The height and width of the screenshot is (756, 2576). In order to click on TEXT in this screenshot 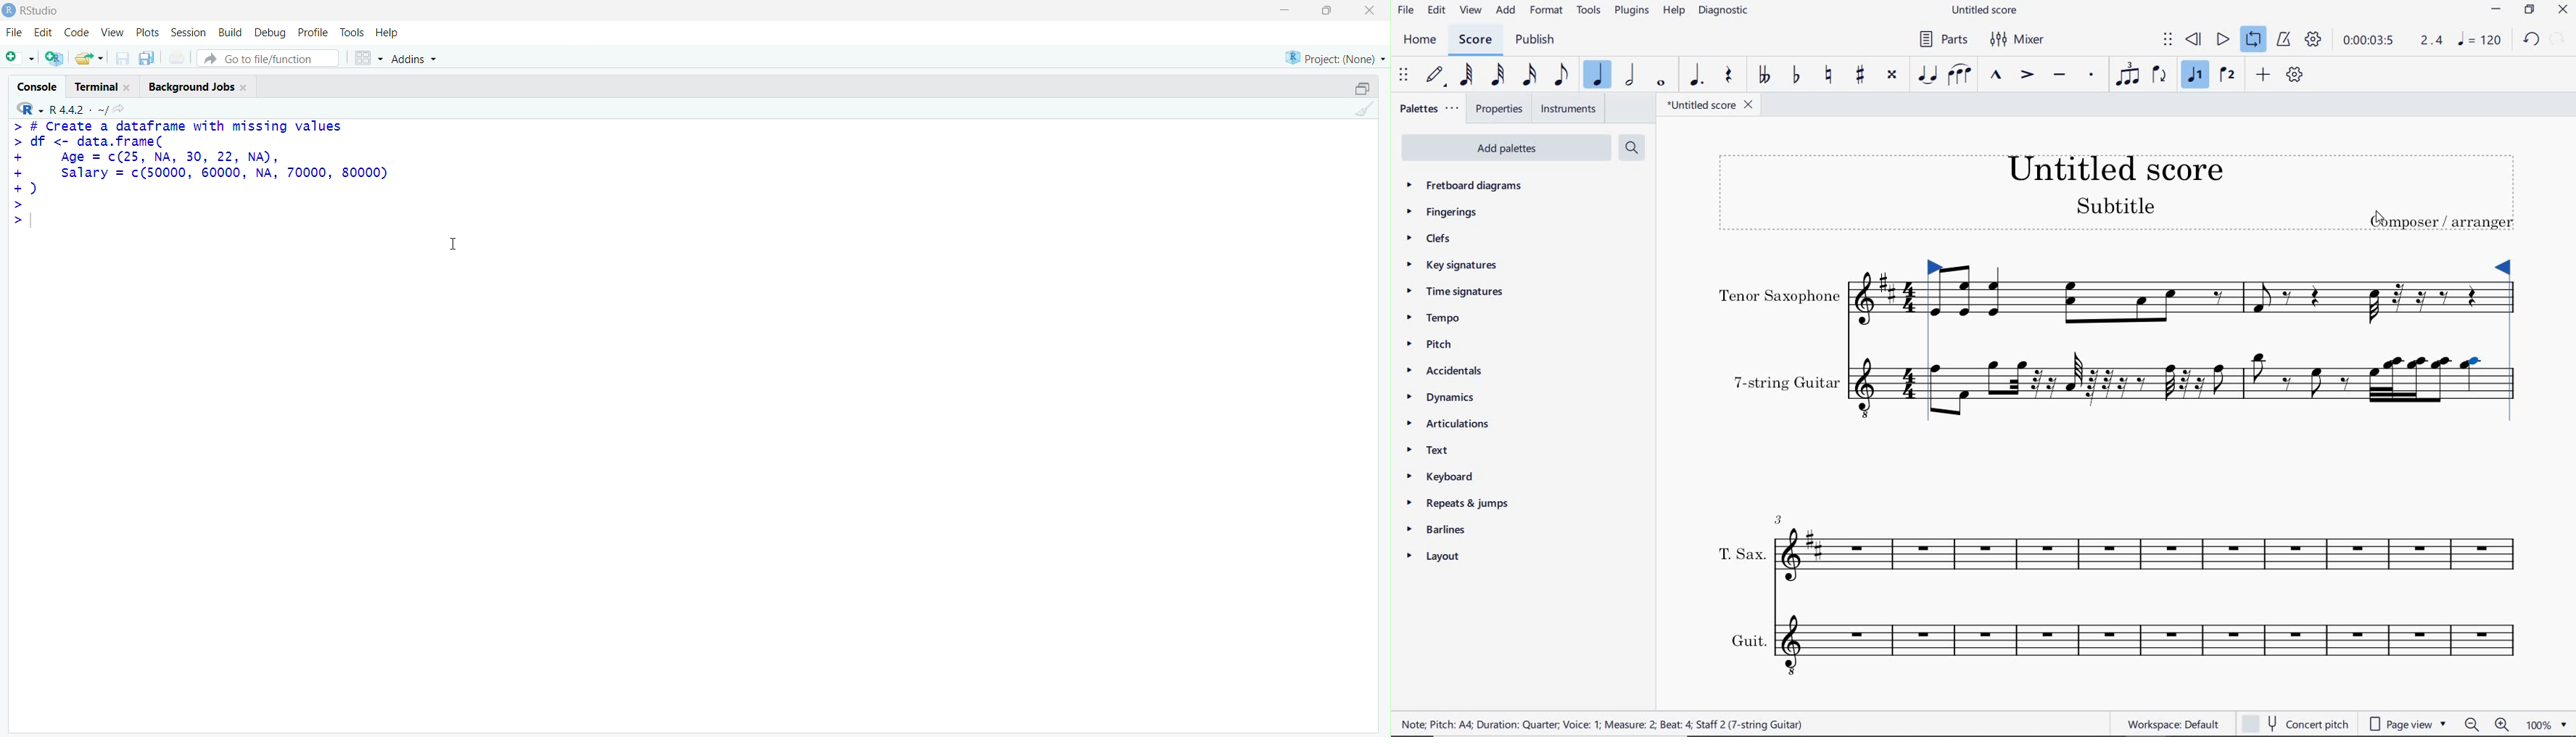, I will do `click(1424, 449)`.